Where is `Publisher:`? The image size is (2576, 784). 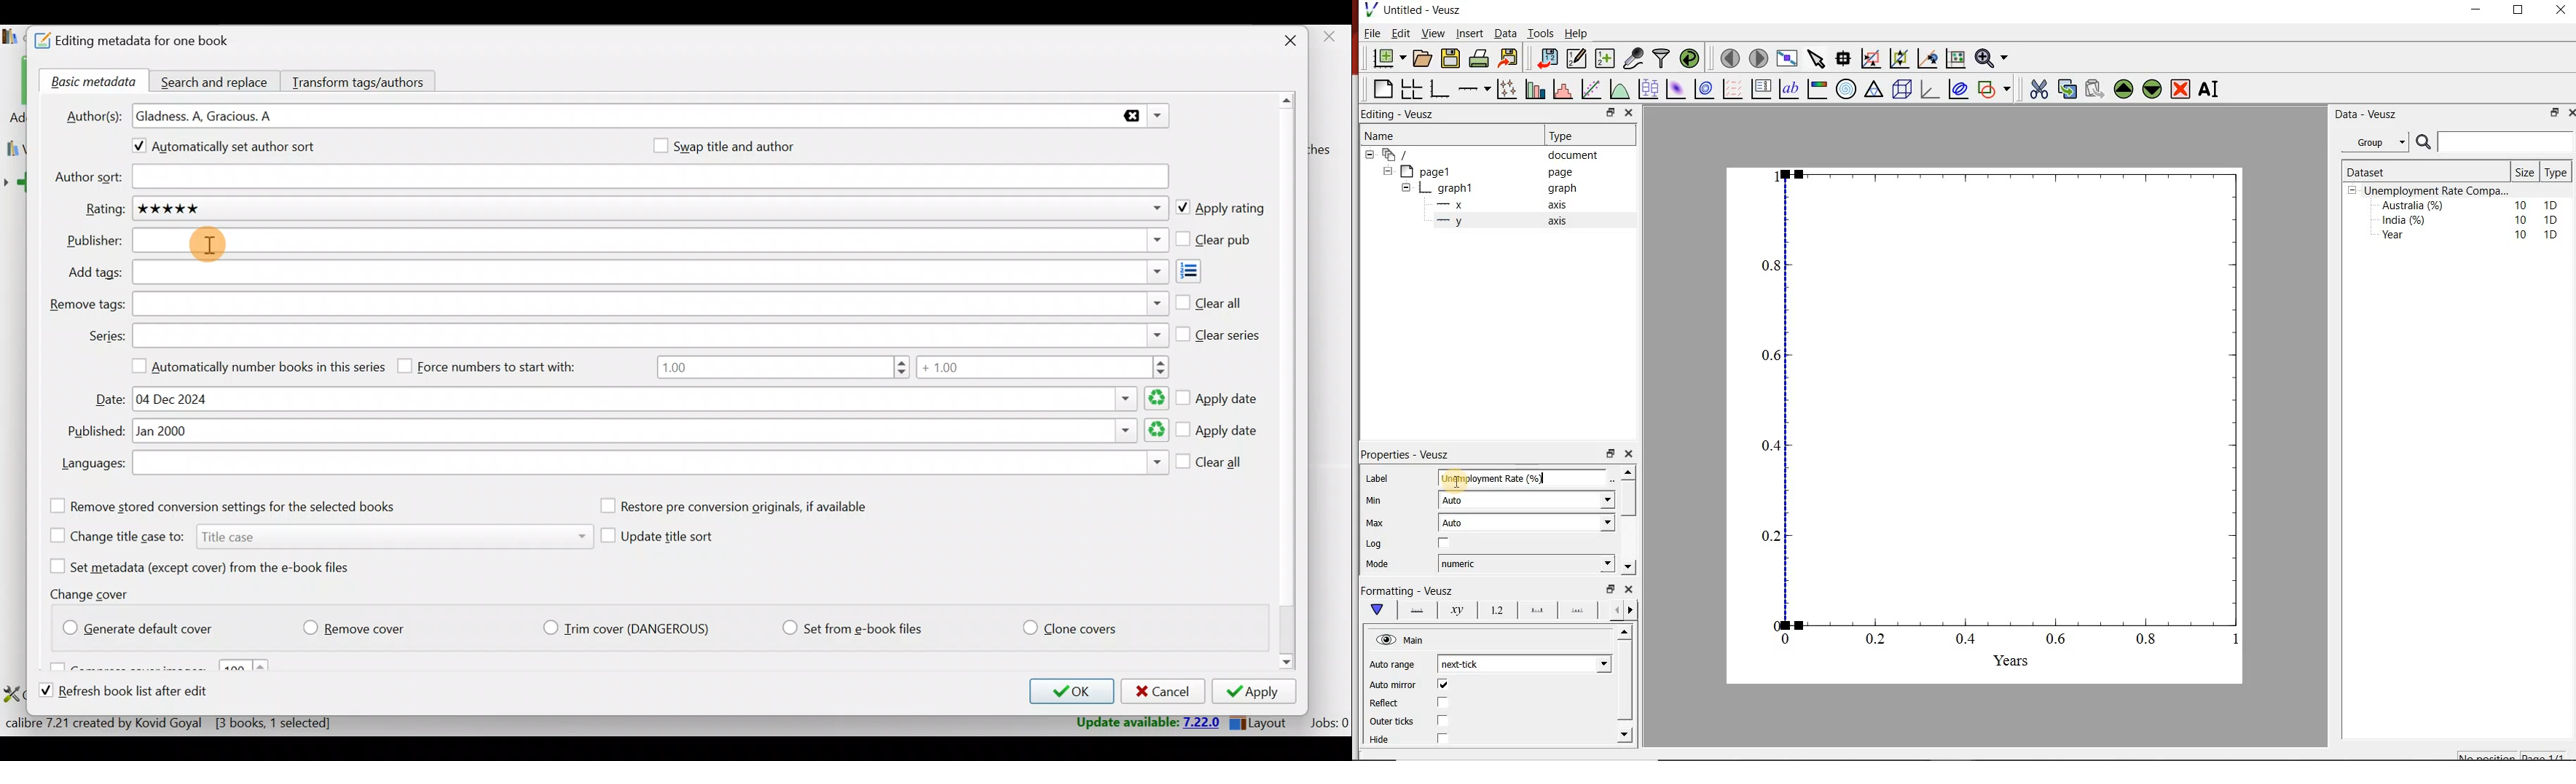
Publisher: is located at coordinates (94, 241).